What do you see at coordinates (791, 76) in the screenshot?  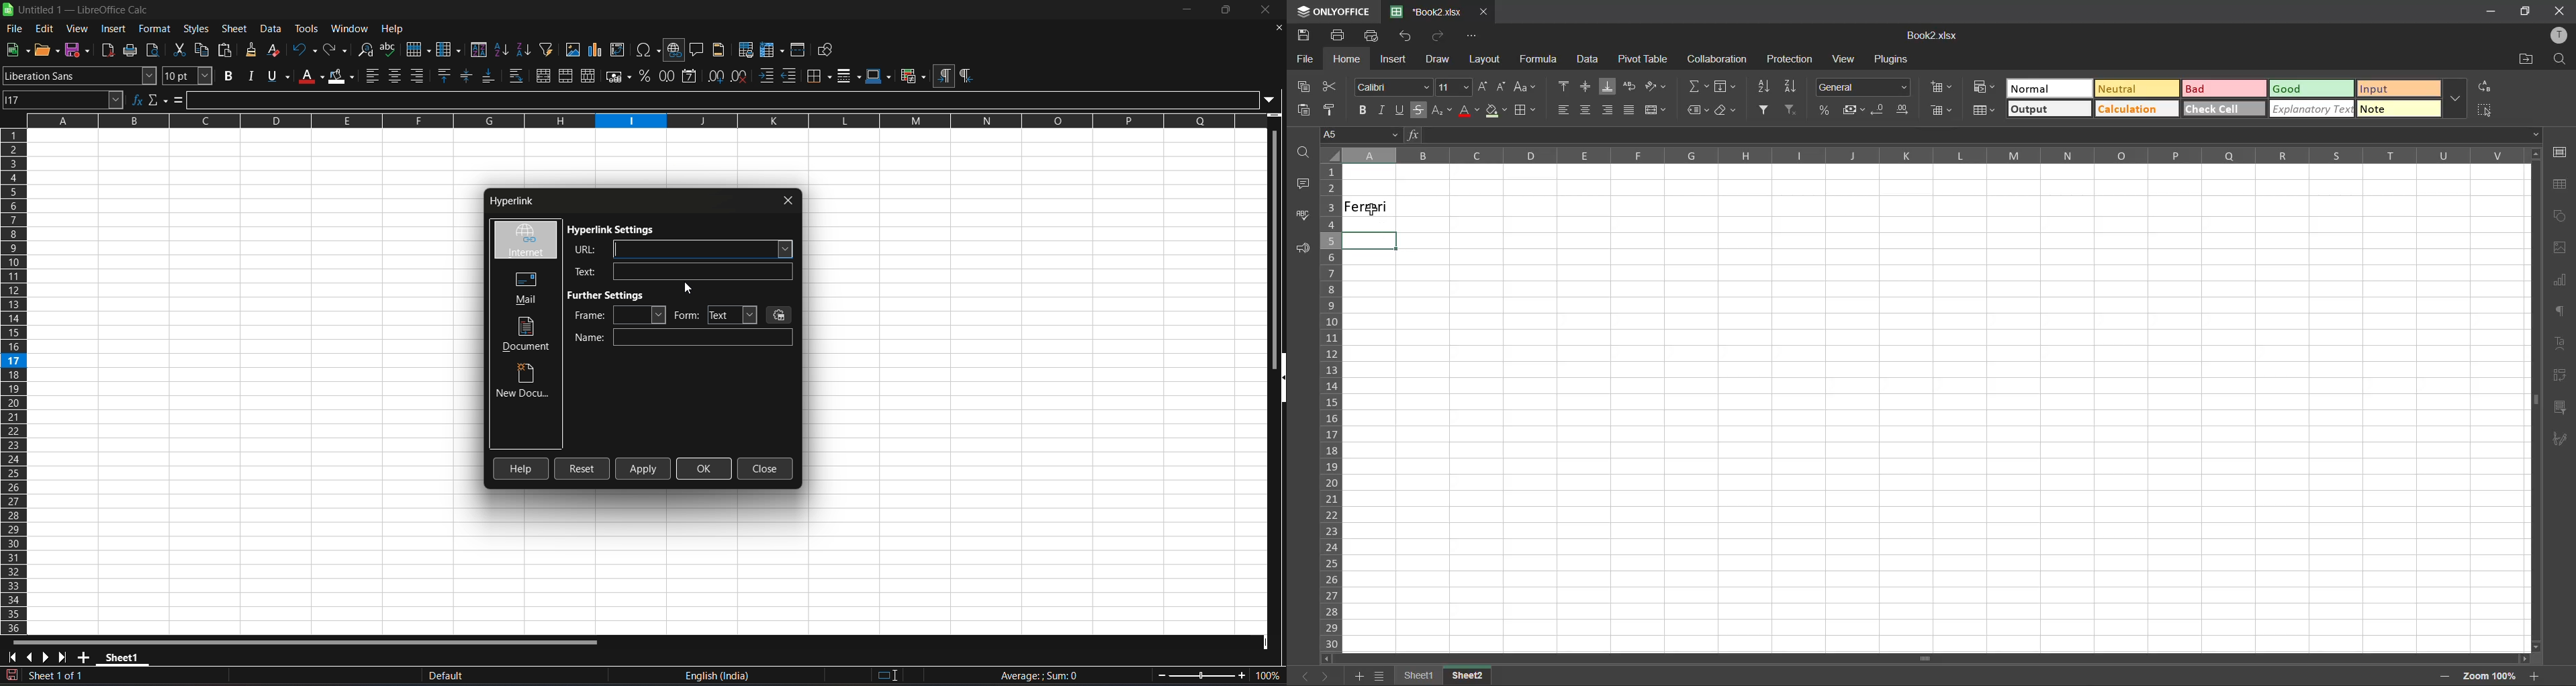 I see `decrease indent` at bounding box center [791, 76].